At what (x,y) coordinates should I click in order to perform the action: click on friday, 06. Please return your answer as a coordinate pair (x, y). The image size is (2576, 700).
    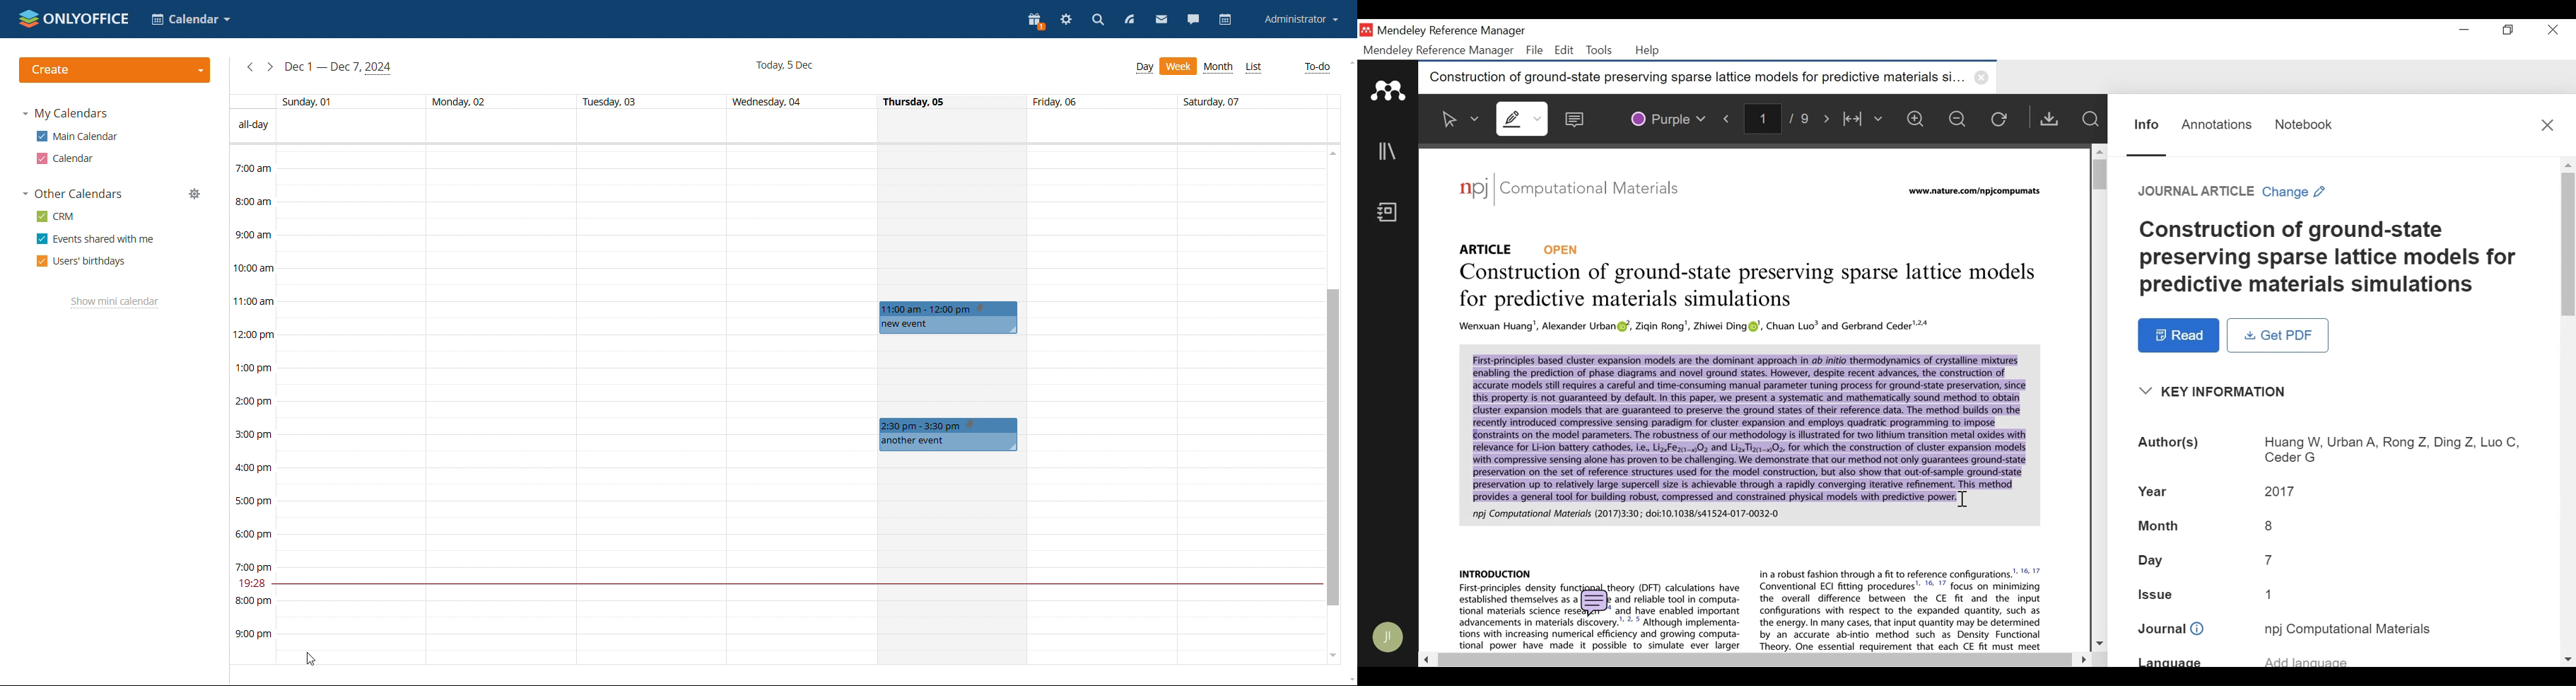
    Looking at the image, I should click on (1055, 102).